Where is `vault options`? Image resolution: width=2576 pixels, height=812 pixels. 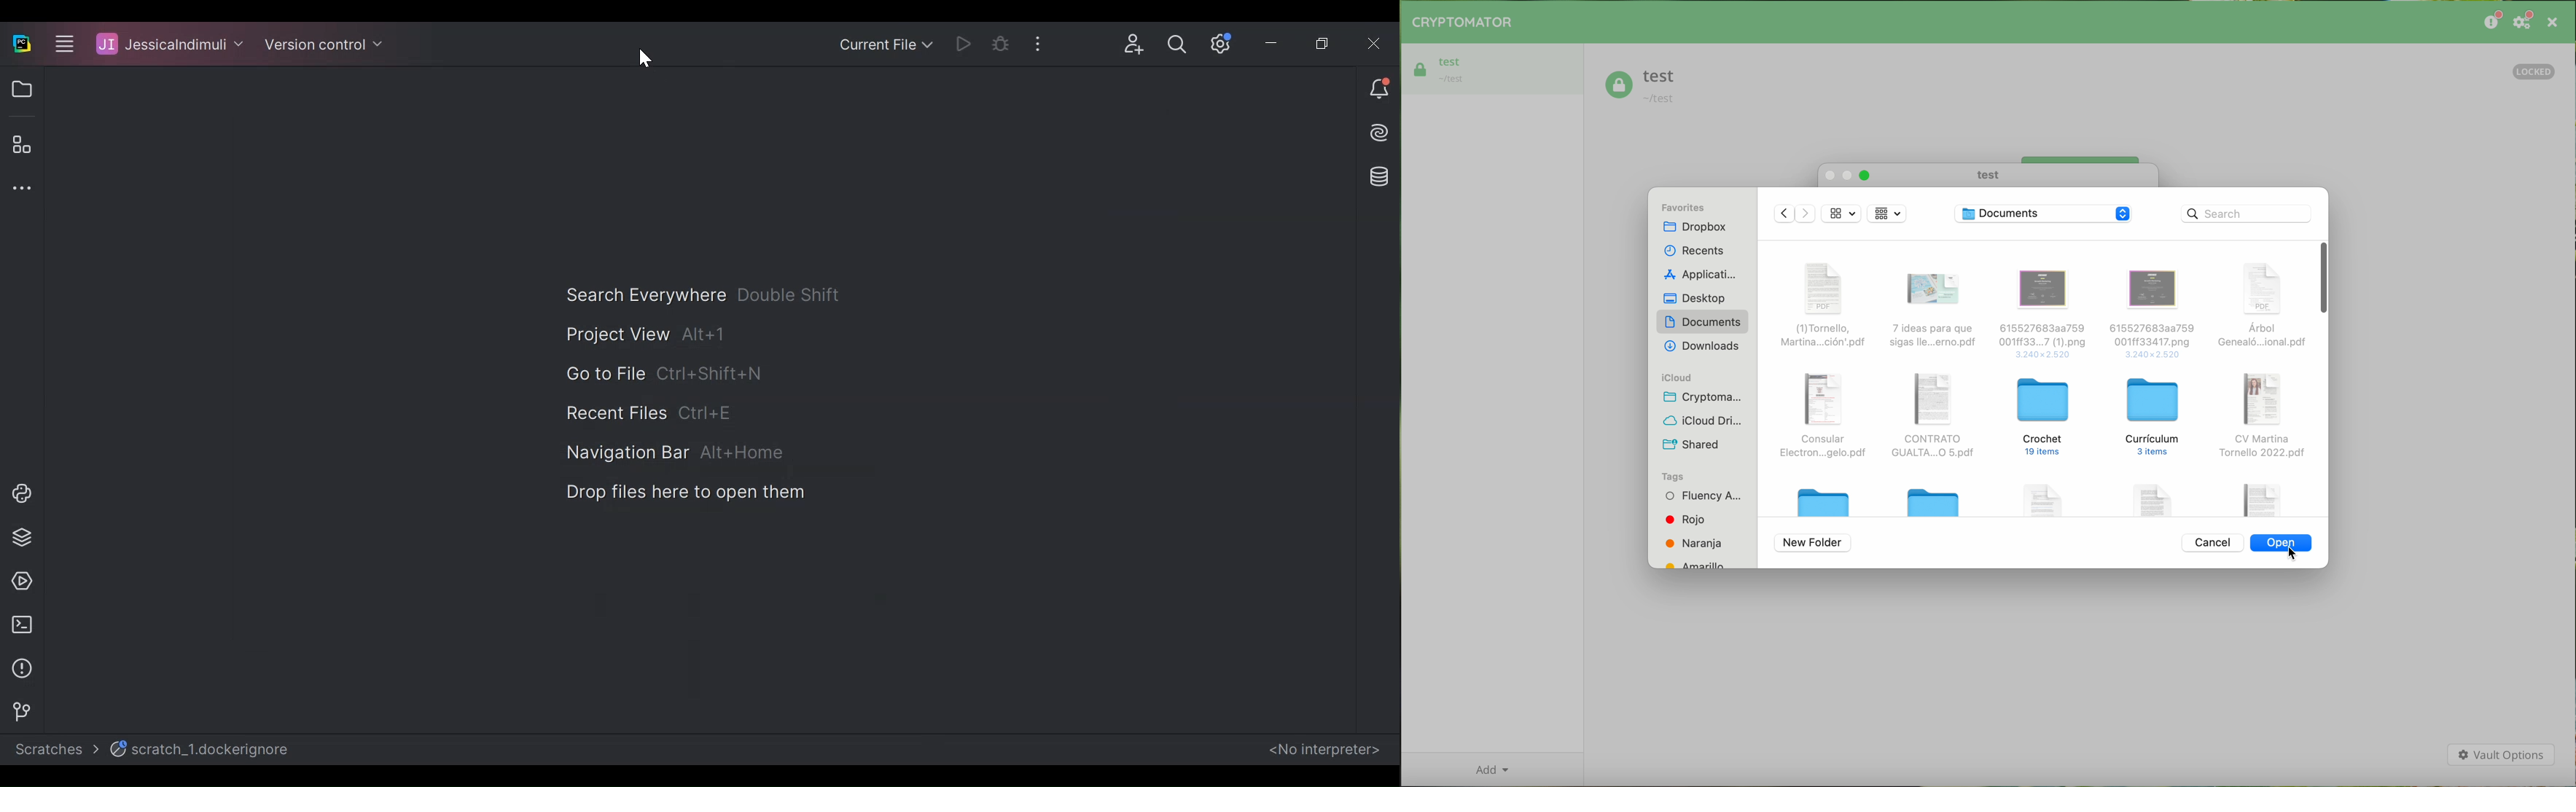
vault options is located at coordinates (2501, 756).